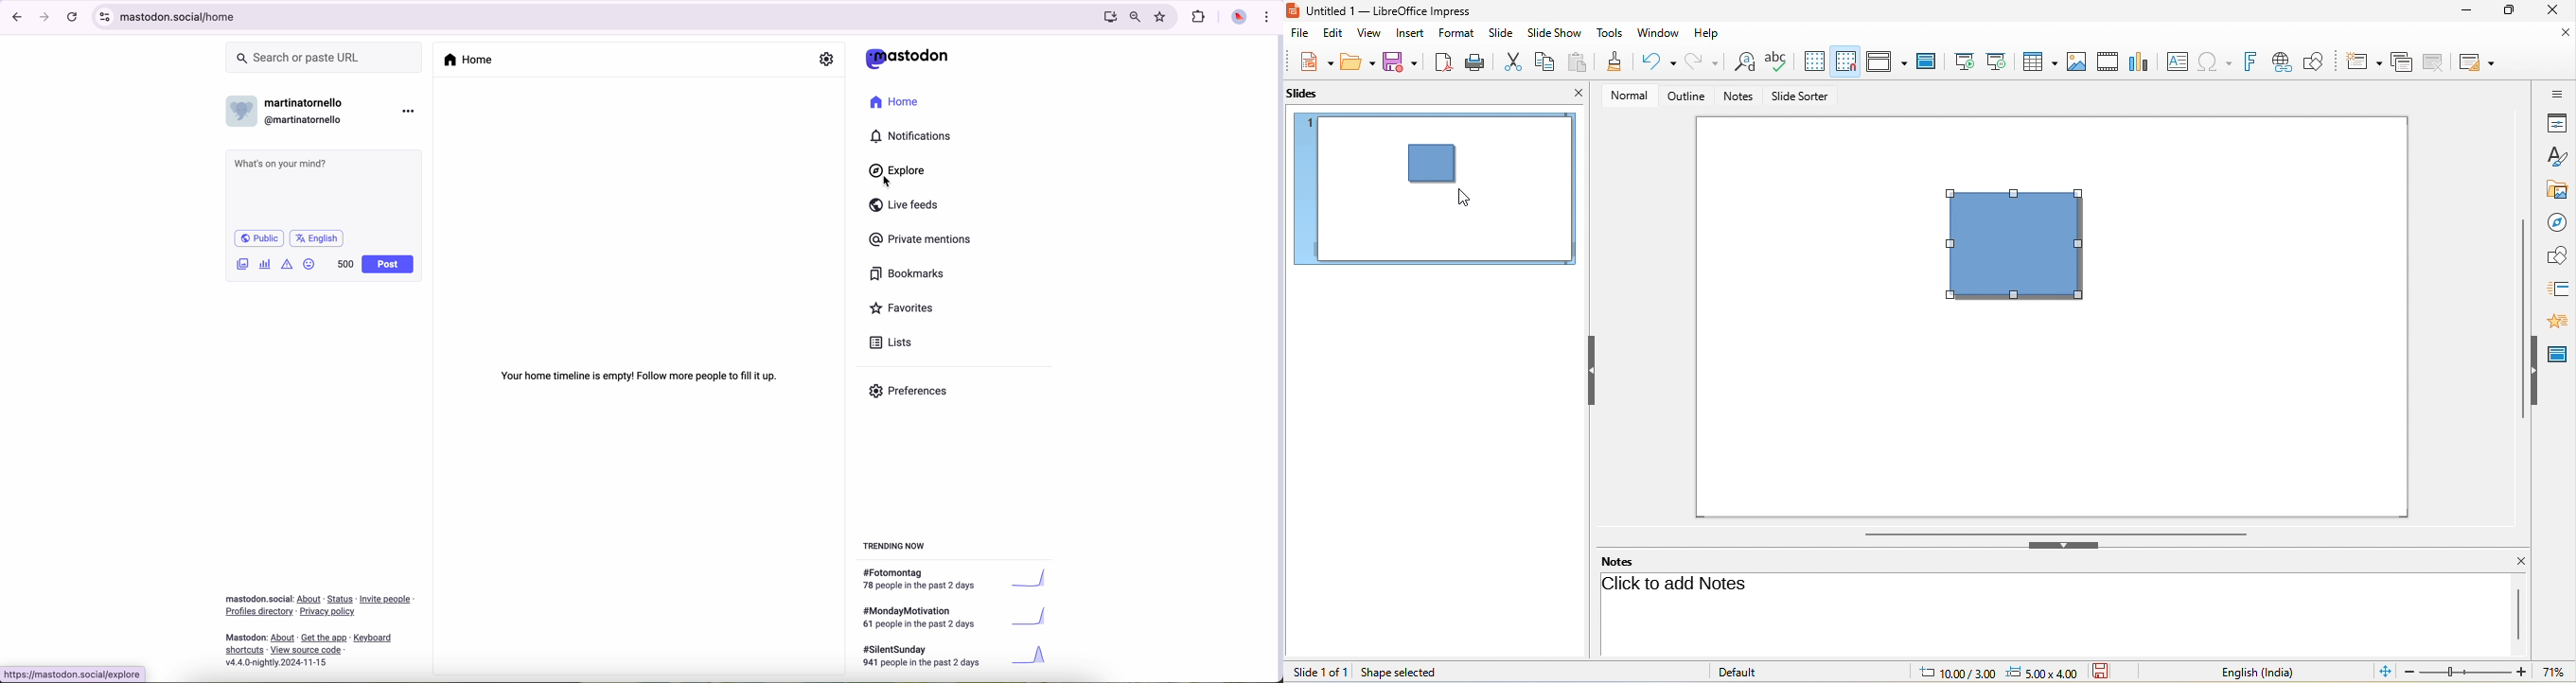 This screenshot has width=2576, height=700. I want to click on navigate back, so click(14, 16).